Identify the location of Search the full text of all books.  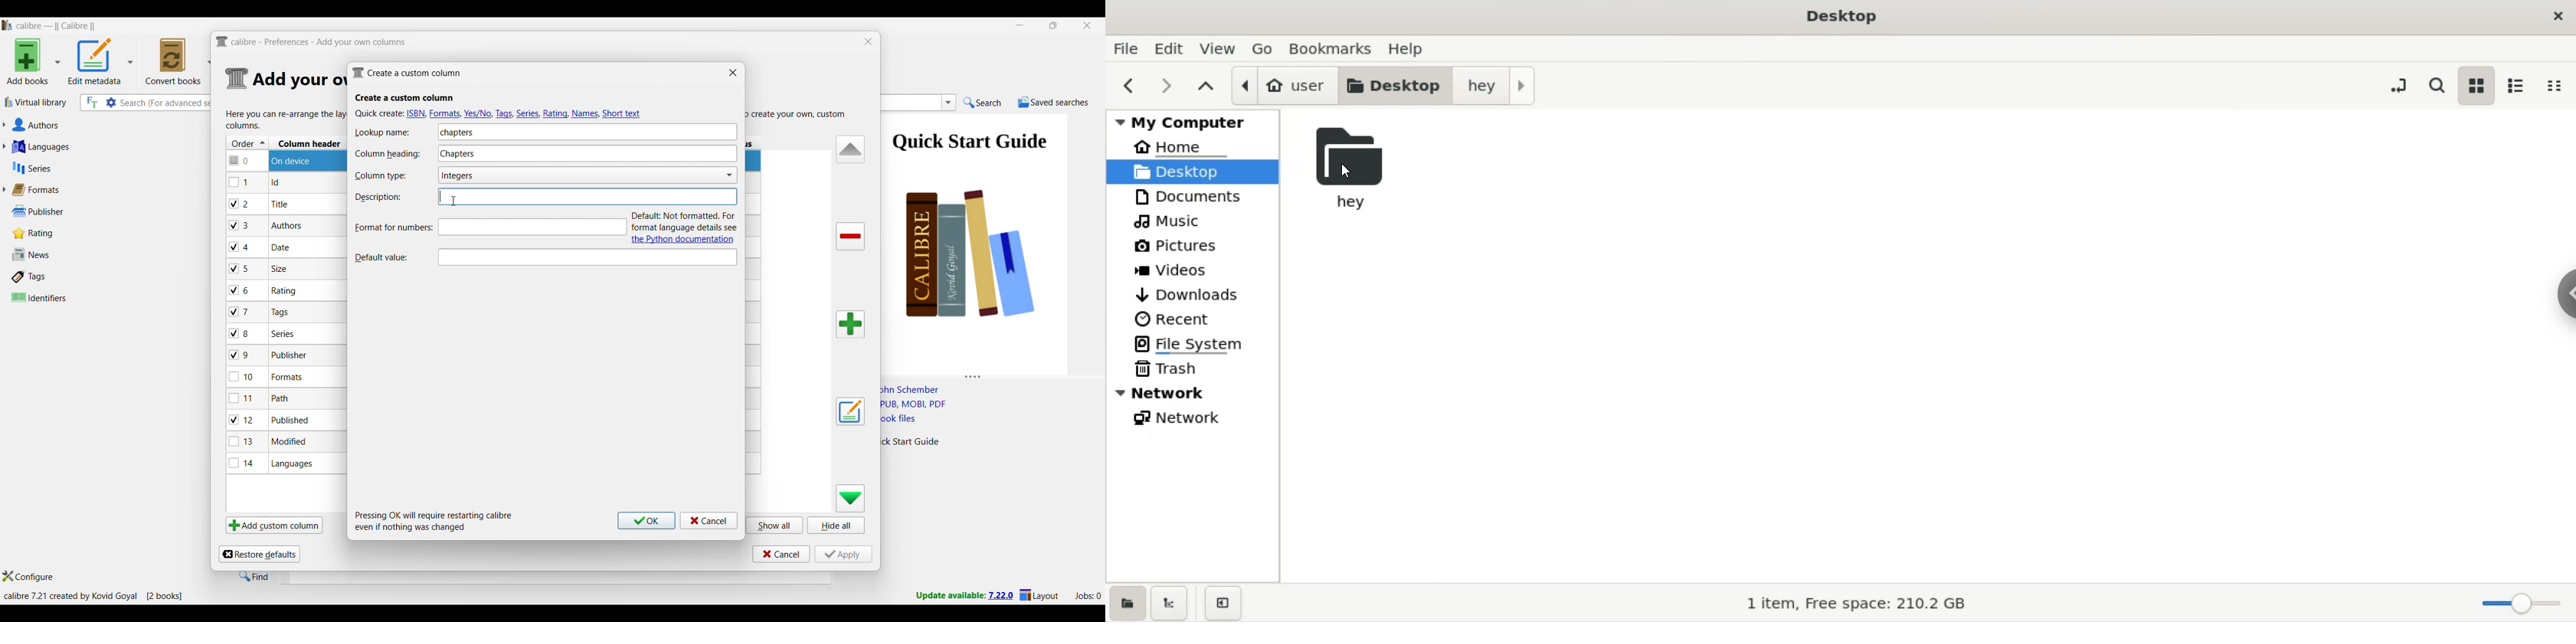
(91, 103).